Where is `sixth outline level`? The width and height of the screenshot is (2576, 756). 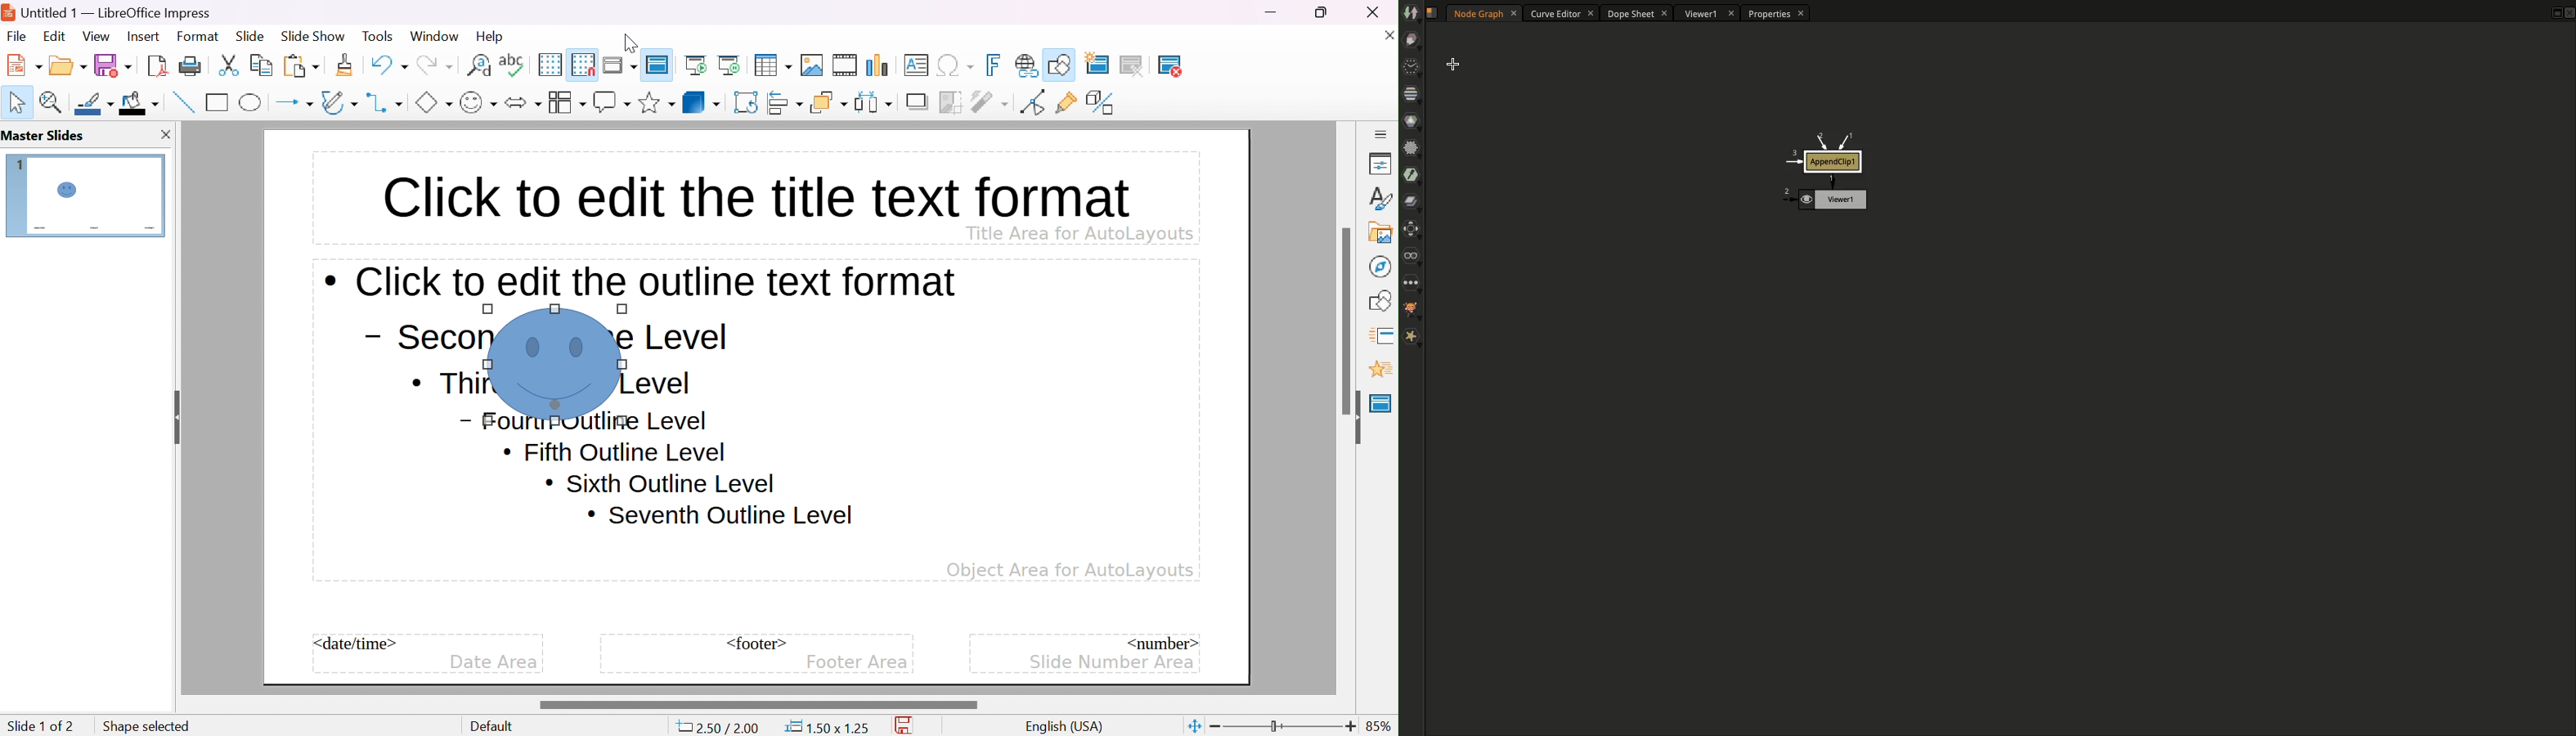
sixth outline level is located at coordinates (616, 453).